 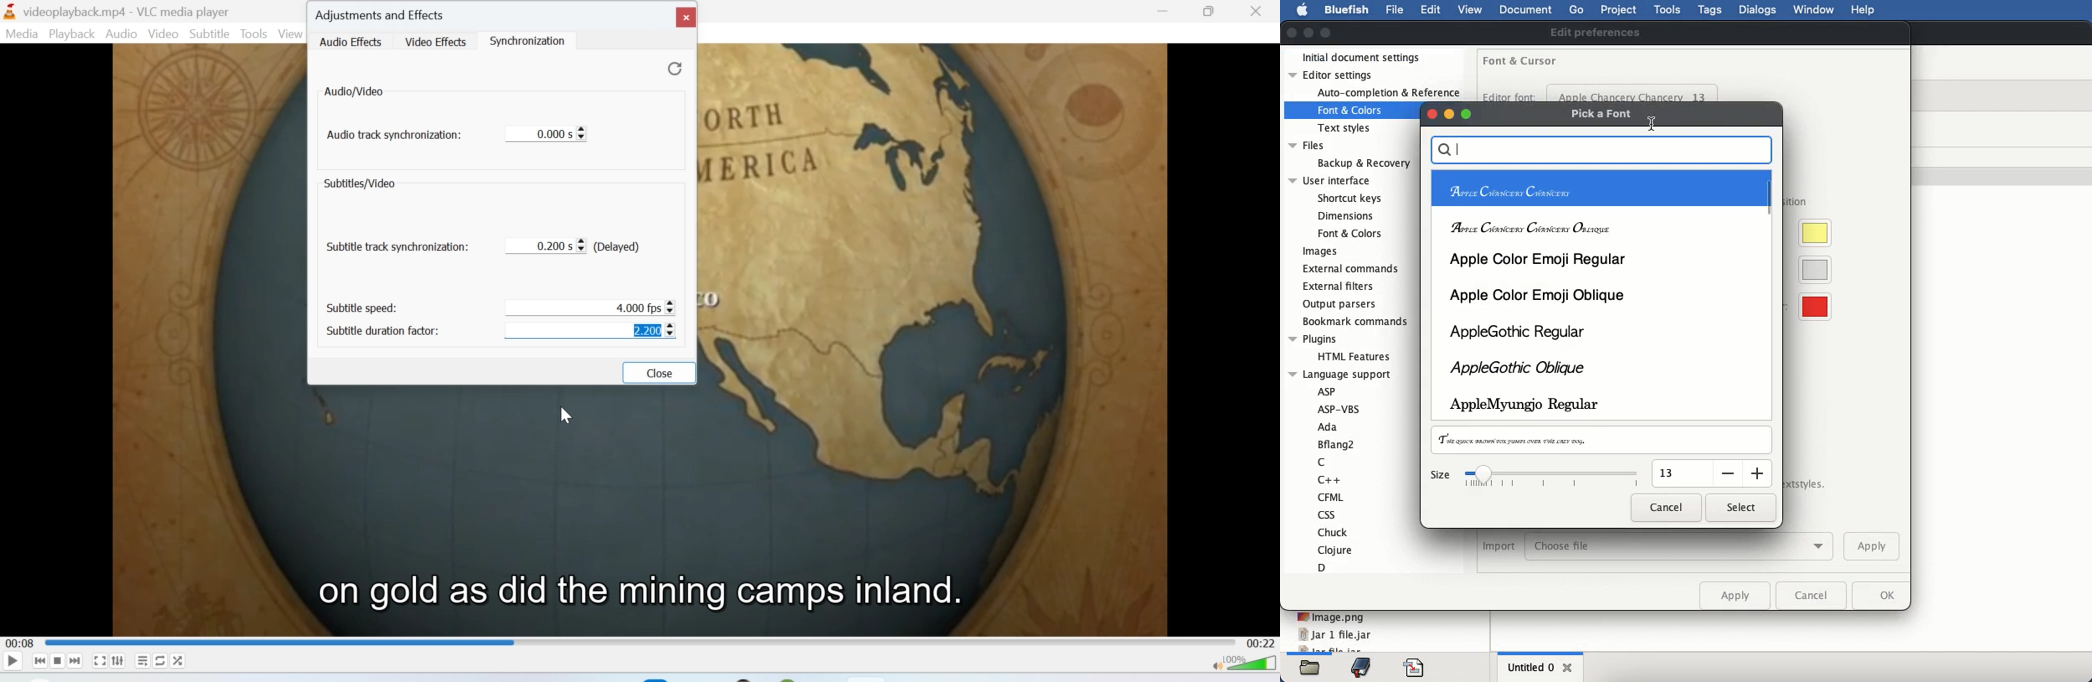 What do you see at coordinates (1740, 505) in the screenshot?
I see `select` at bounding box center [1740, 505].